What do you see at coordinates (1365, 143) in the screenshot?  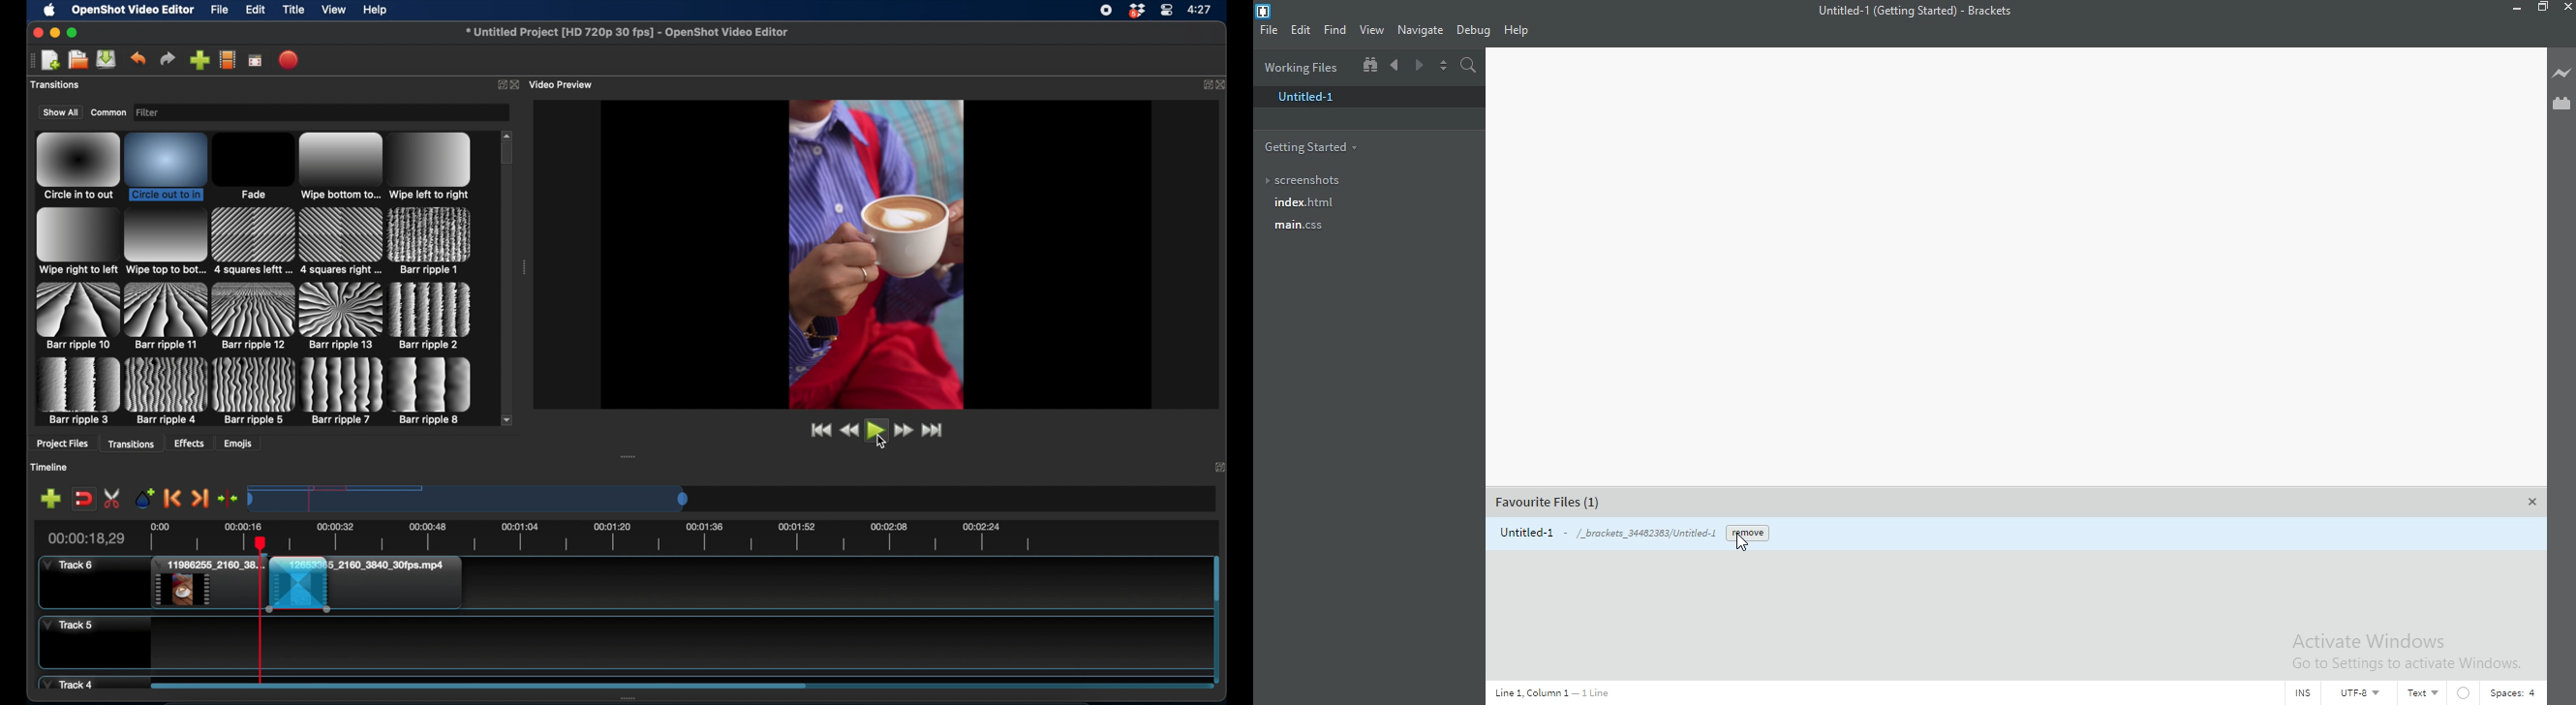 I see `getting started` at bounding box center [1365, 143].